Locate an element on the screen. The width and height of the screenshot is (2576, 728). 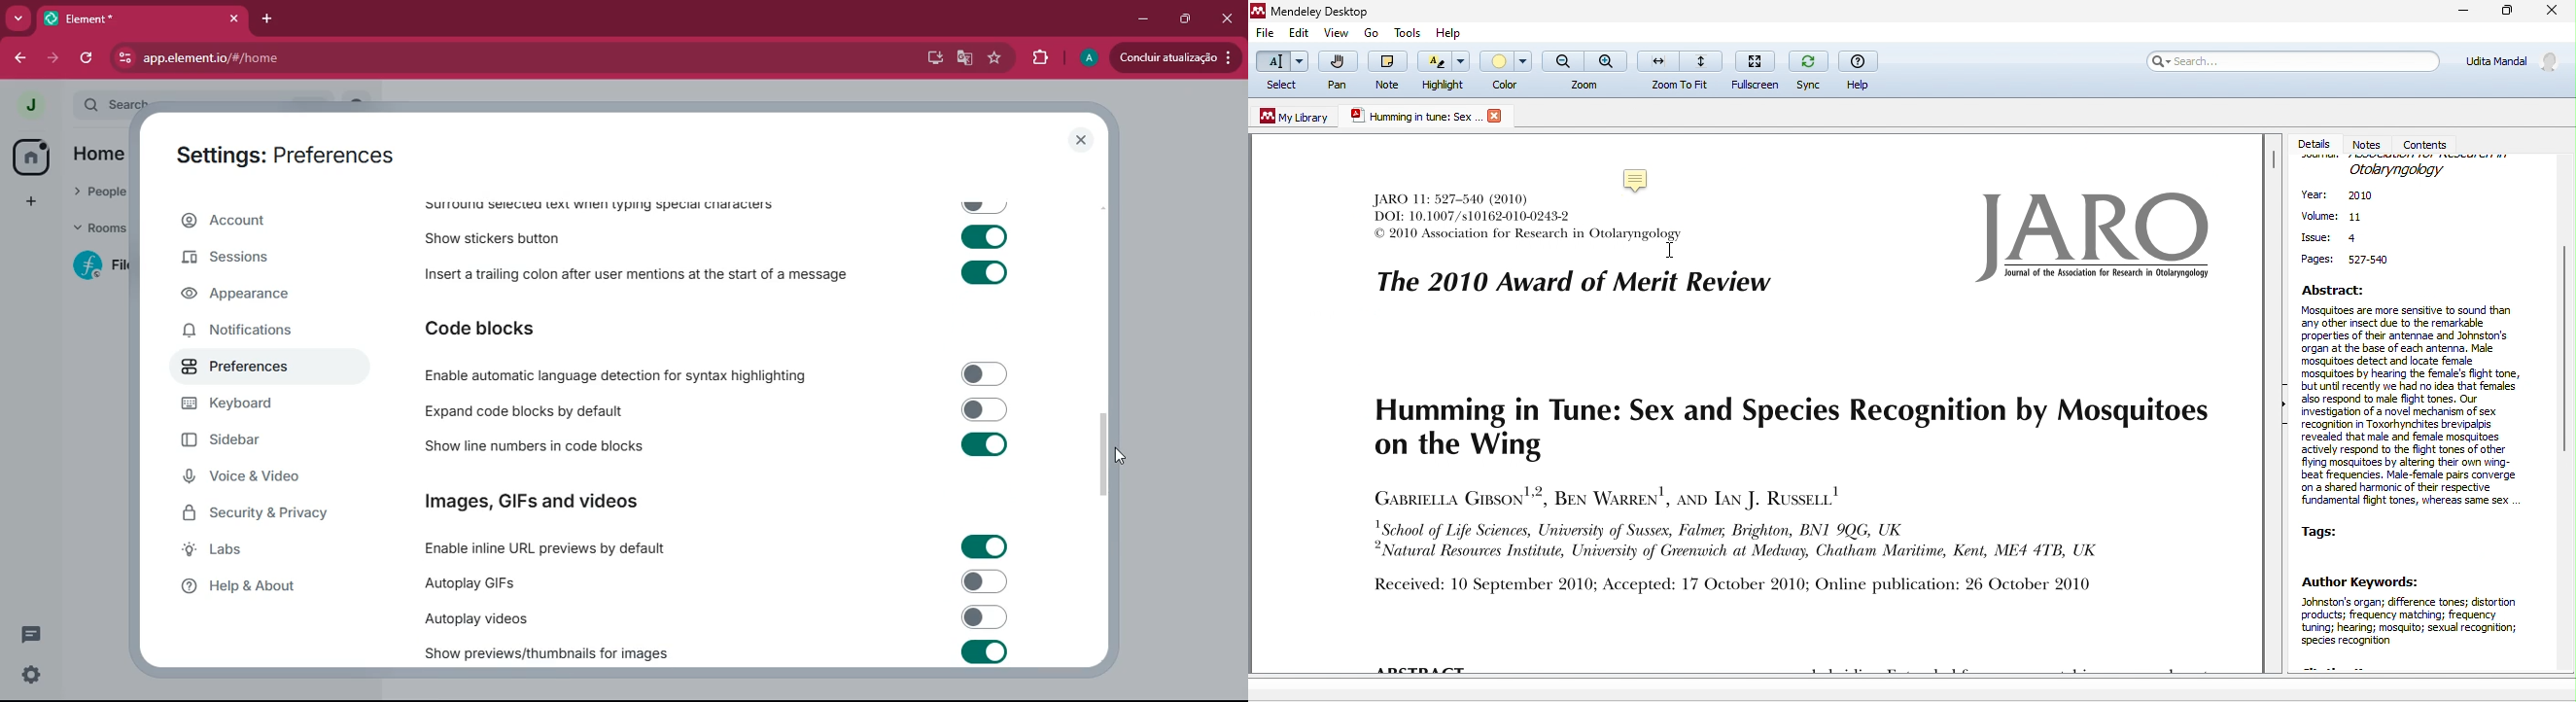
Autoplay GIFs is located at coordinates (716, 582).